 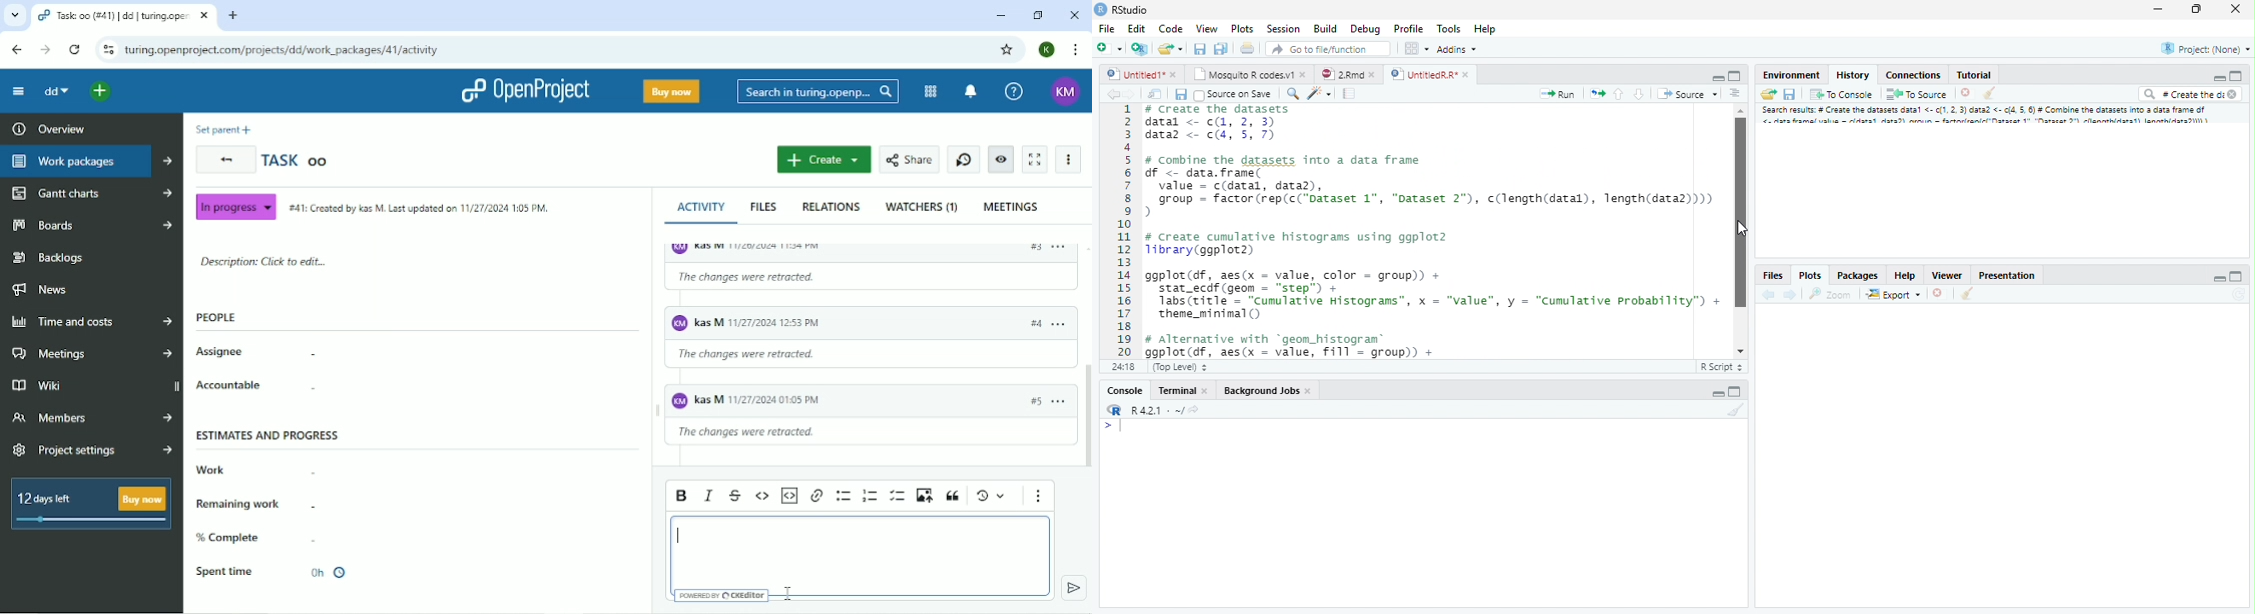 I want to click on Code beautify, so click(x=1321, y=94).